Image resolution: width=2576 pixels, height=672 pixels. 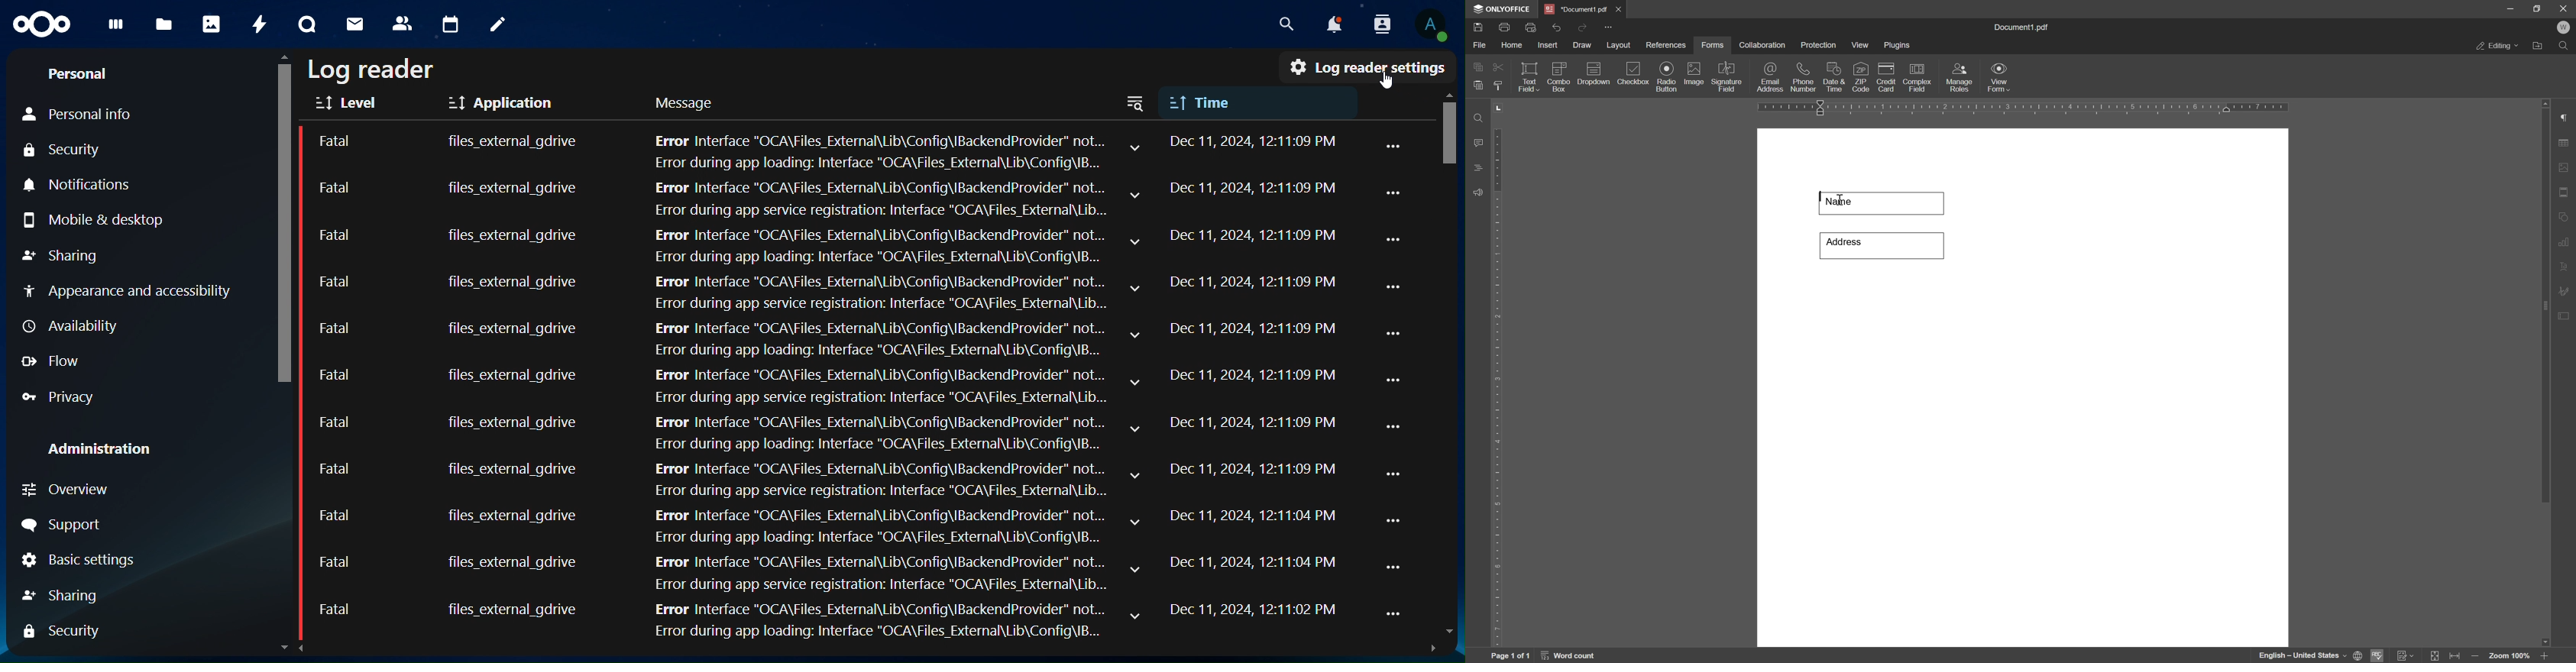 What do you see at coordinates (827, 479) in the screenshot?
I see `information about log level, application, it's message and time details` at bounding box center [827, 479].